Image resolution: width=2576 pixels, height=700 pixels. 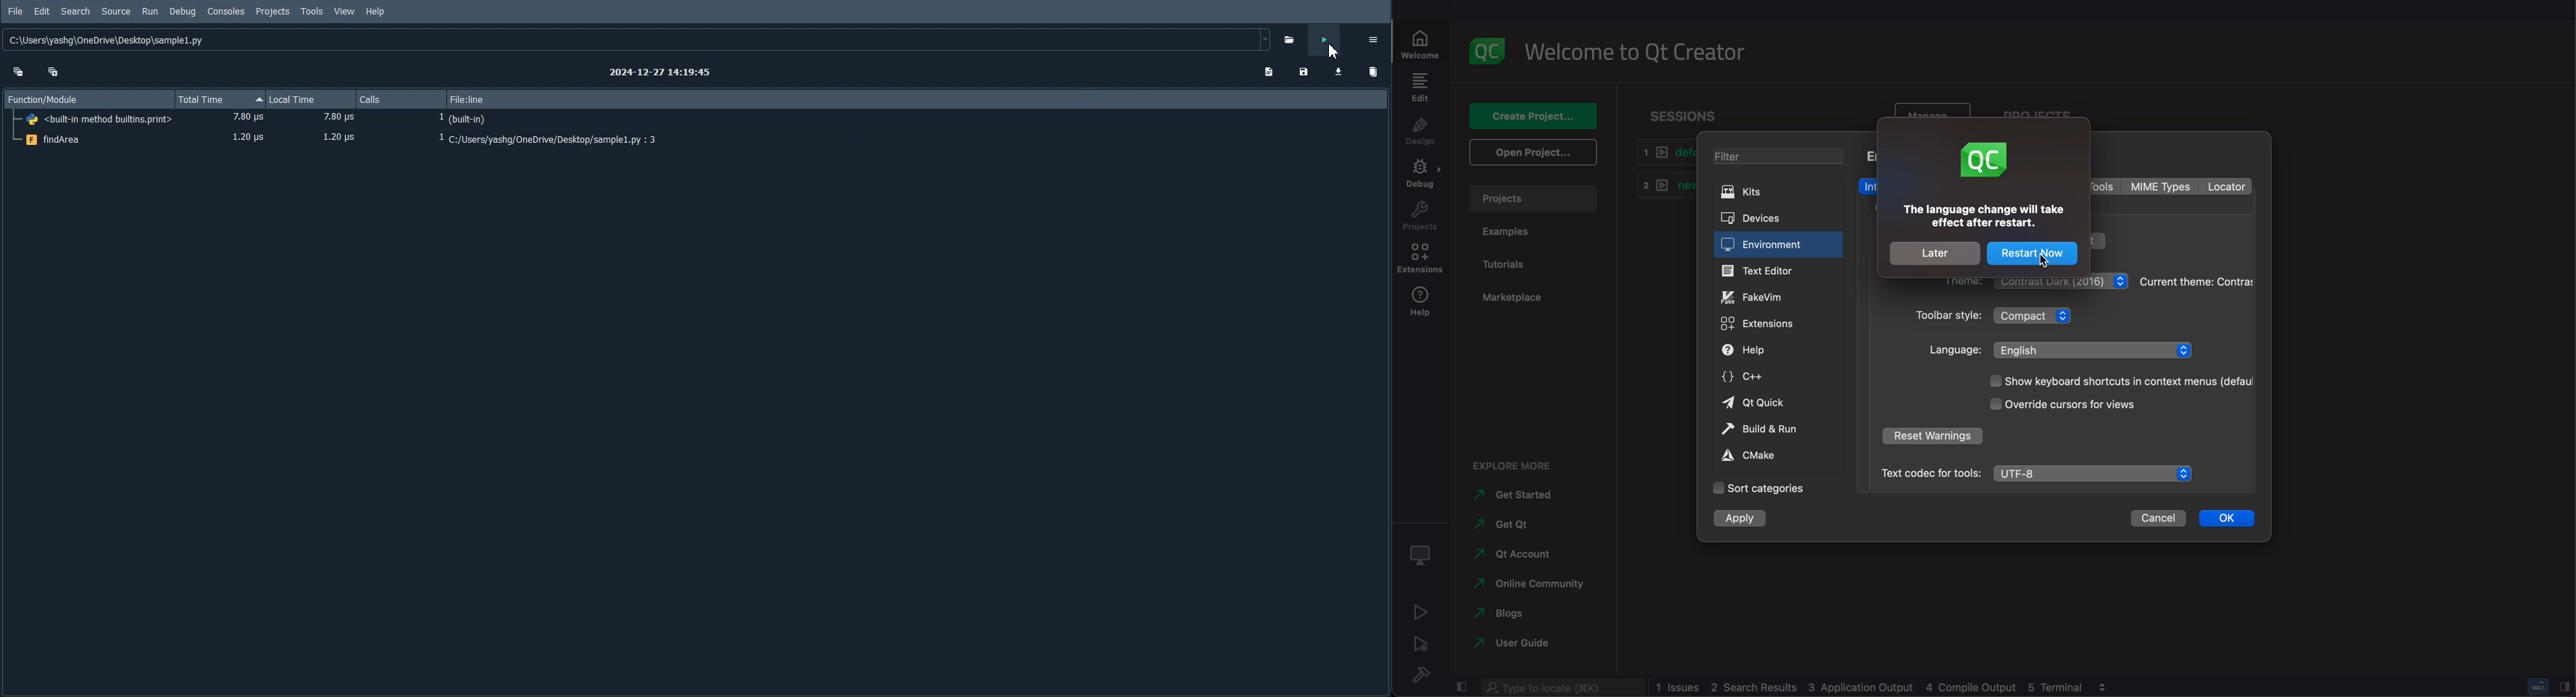 I want to click on Search, so click(x=75, y=11).